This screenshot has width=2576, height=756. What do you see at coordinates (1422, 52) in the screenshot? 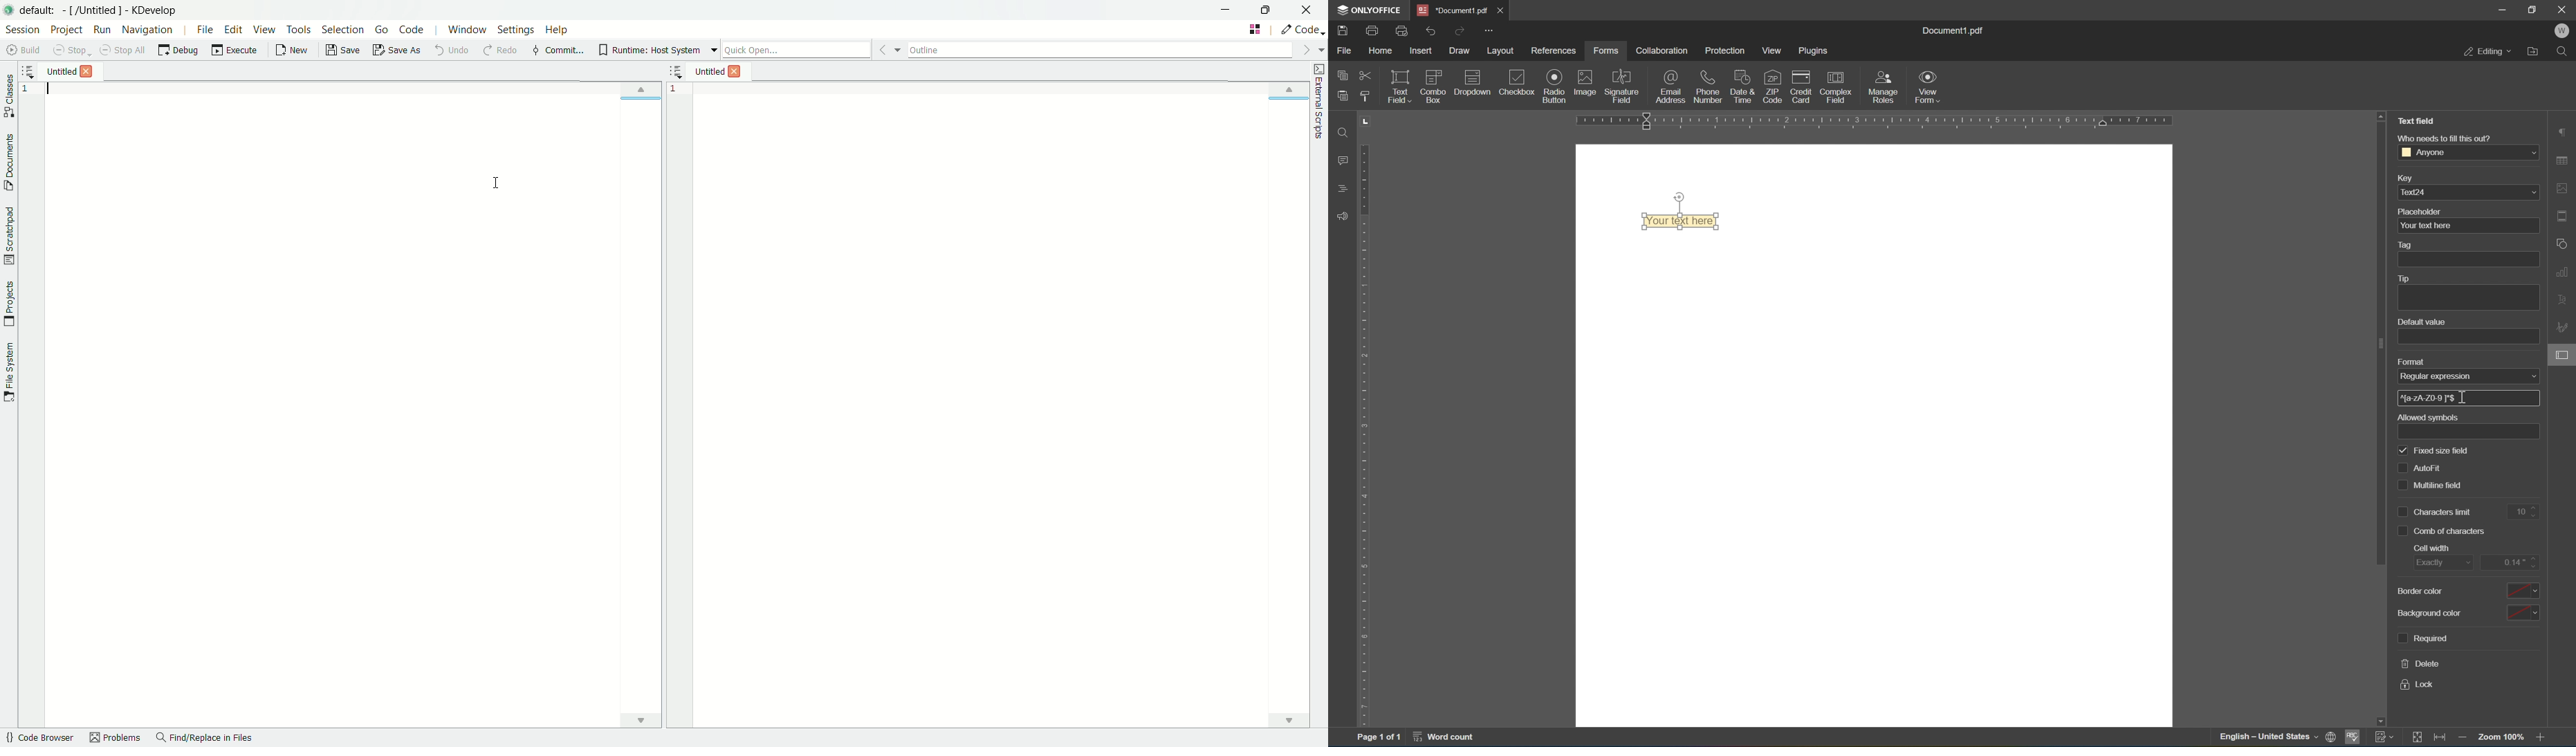
I see `insert` at bounding box center [1422, 52].